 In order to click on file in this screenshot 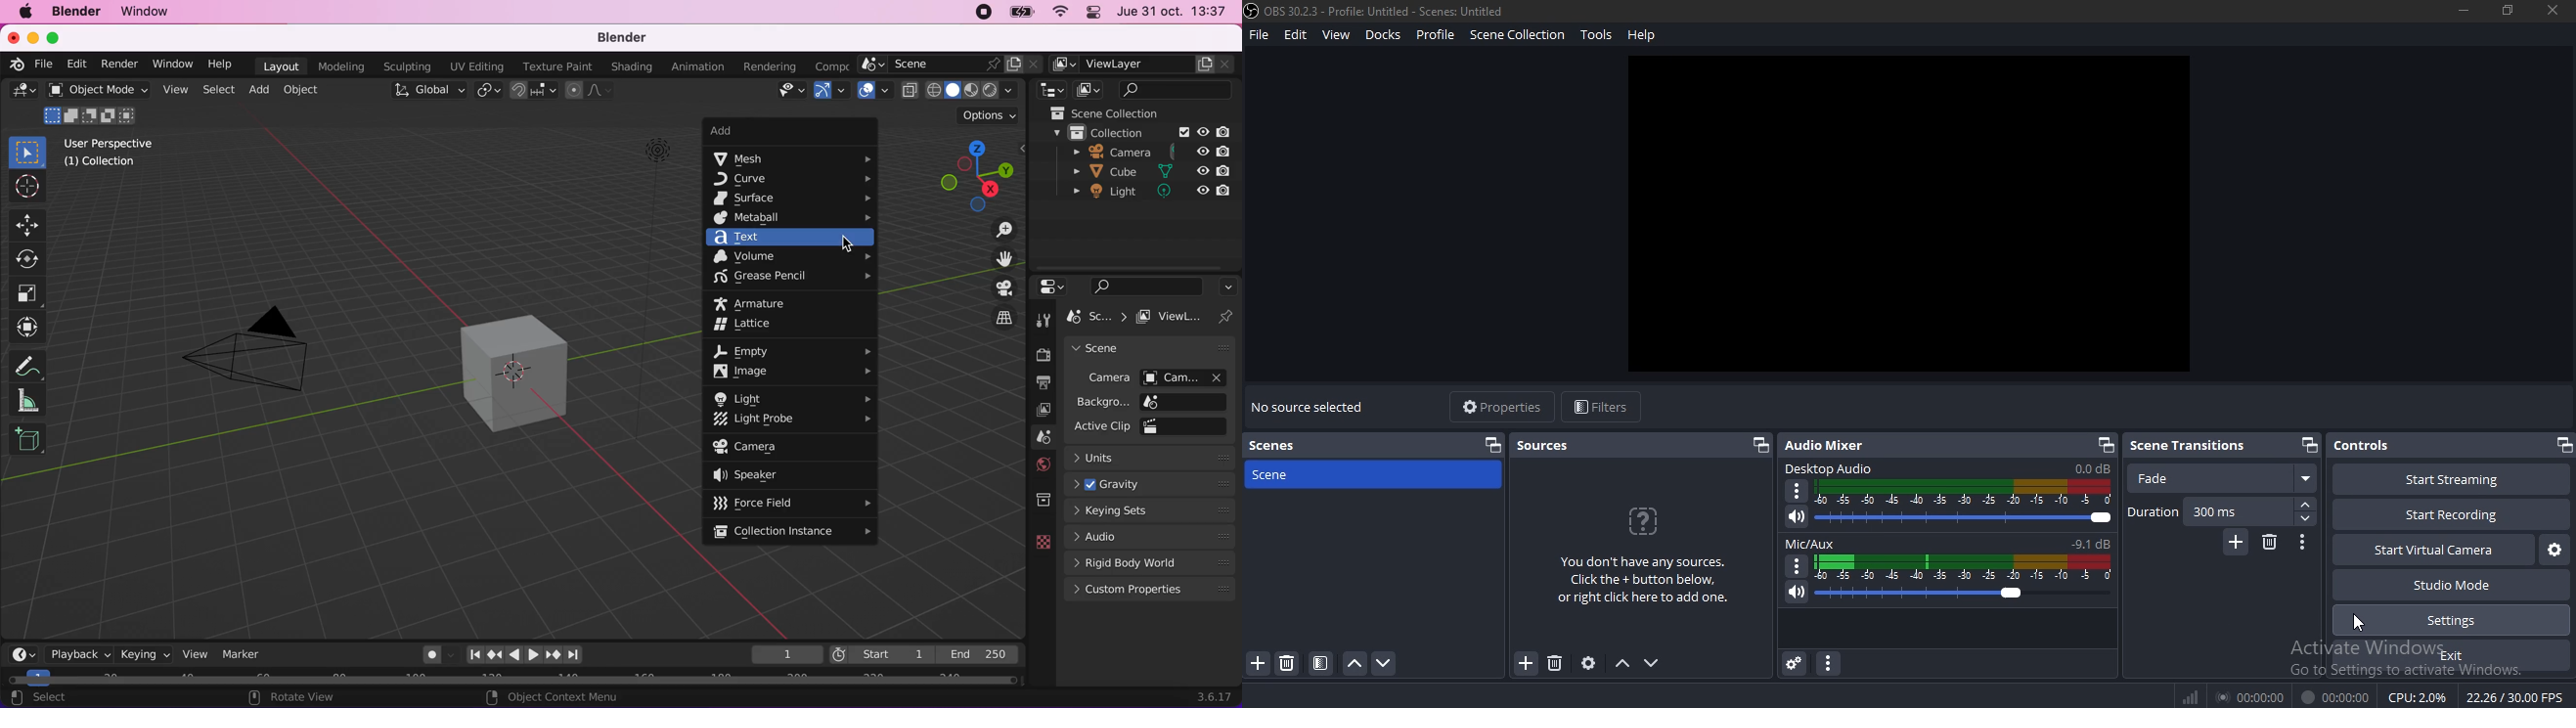, I will do `click(44, 64)`.